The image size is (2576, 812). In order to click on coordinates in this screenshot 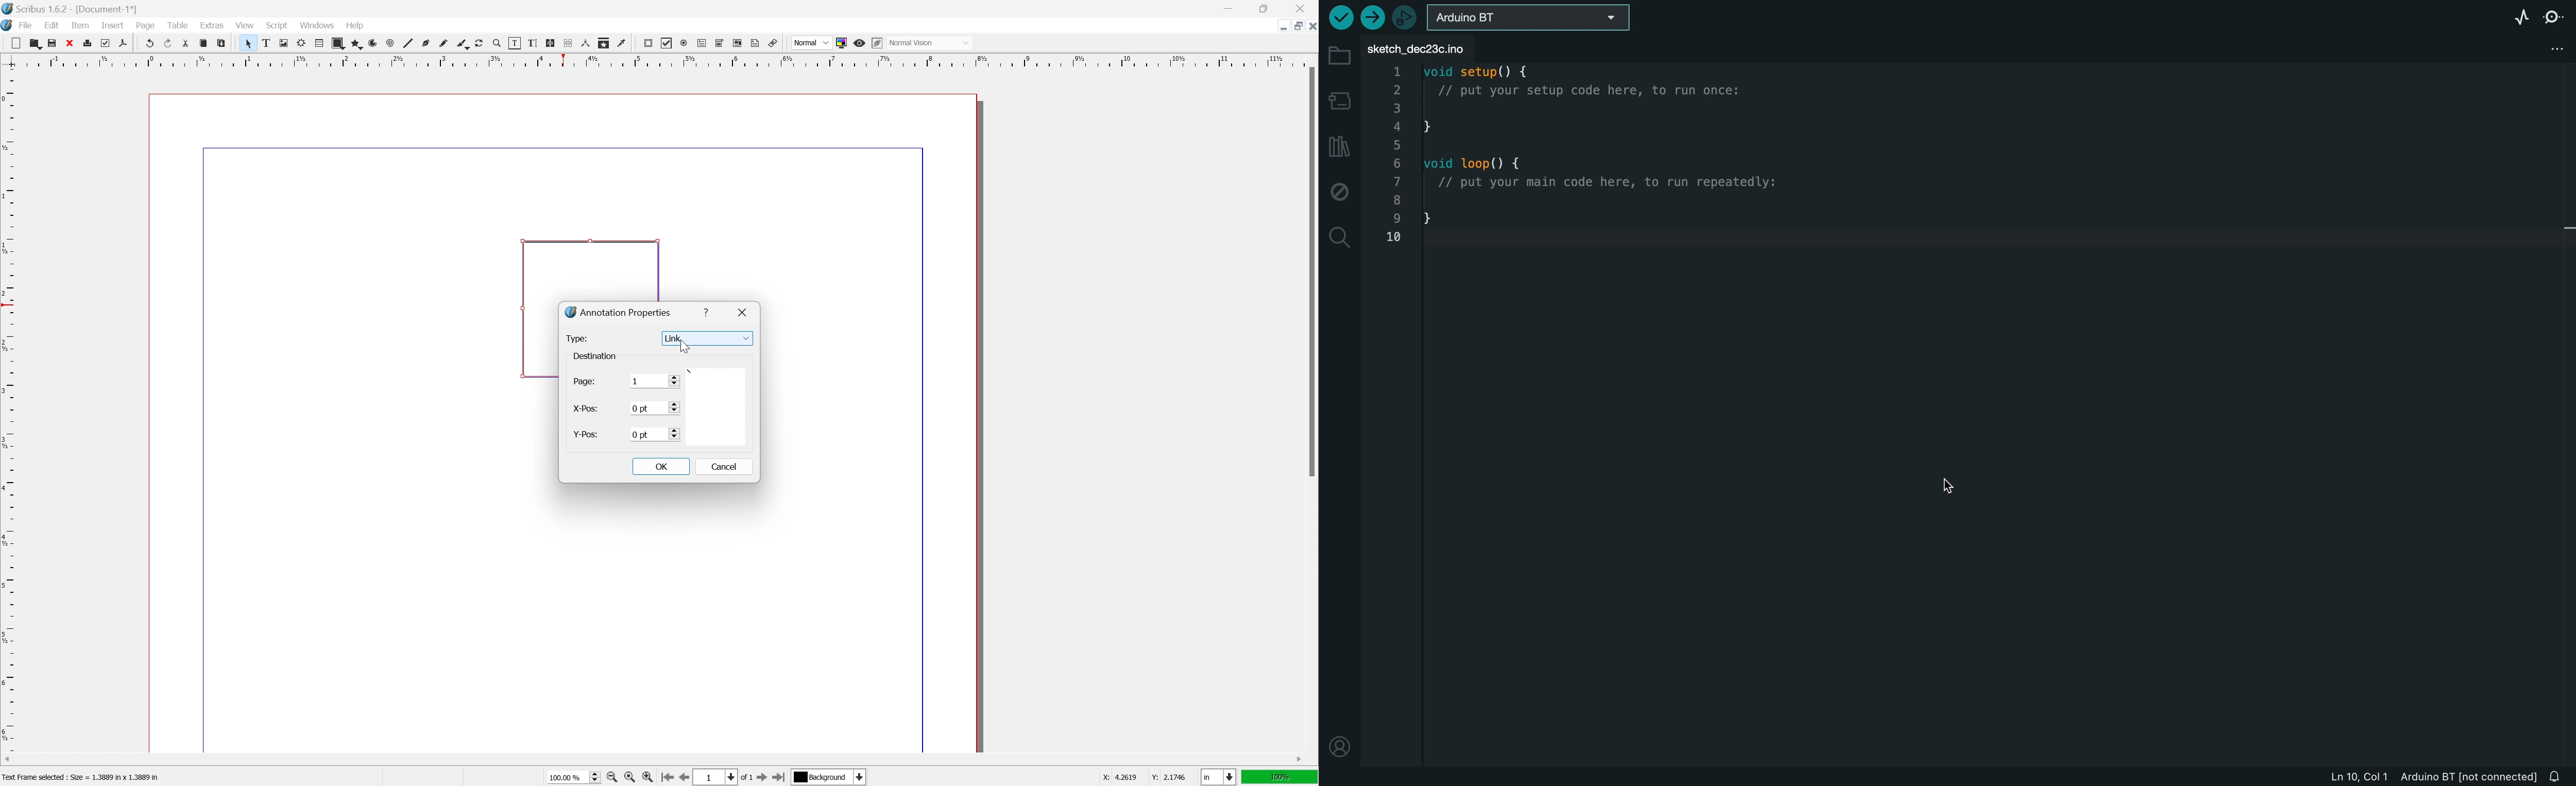, I will do `click(1135, 778)`.